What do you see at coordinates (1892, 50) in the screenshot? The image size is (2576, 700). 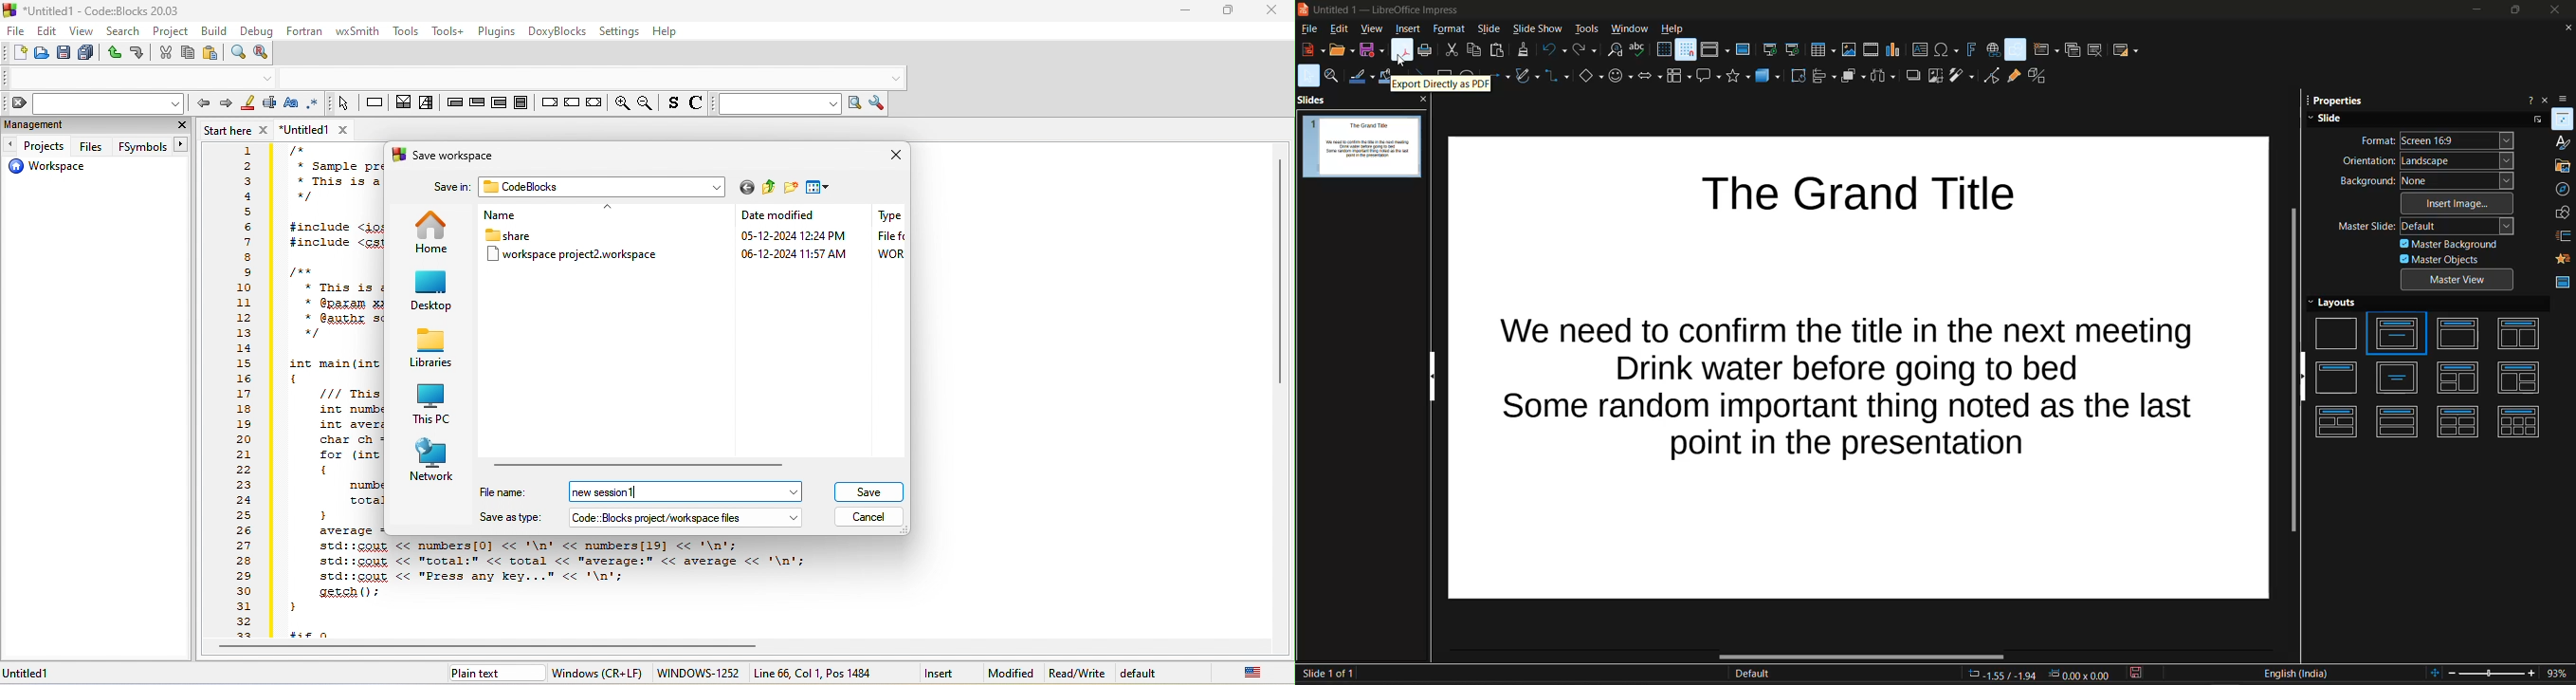 I see `insert chart` at bounding box center [1892, 50].